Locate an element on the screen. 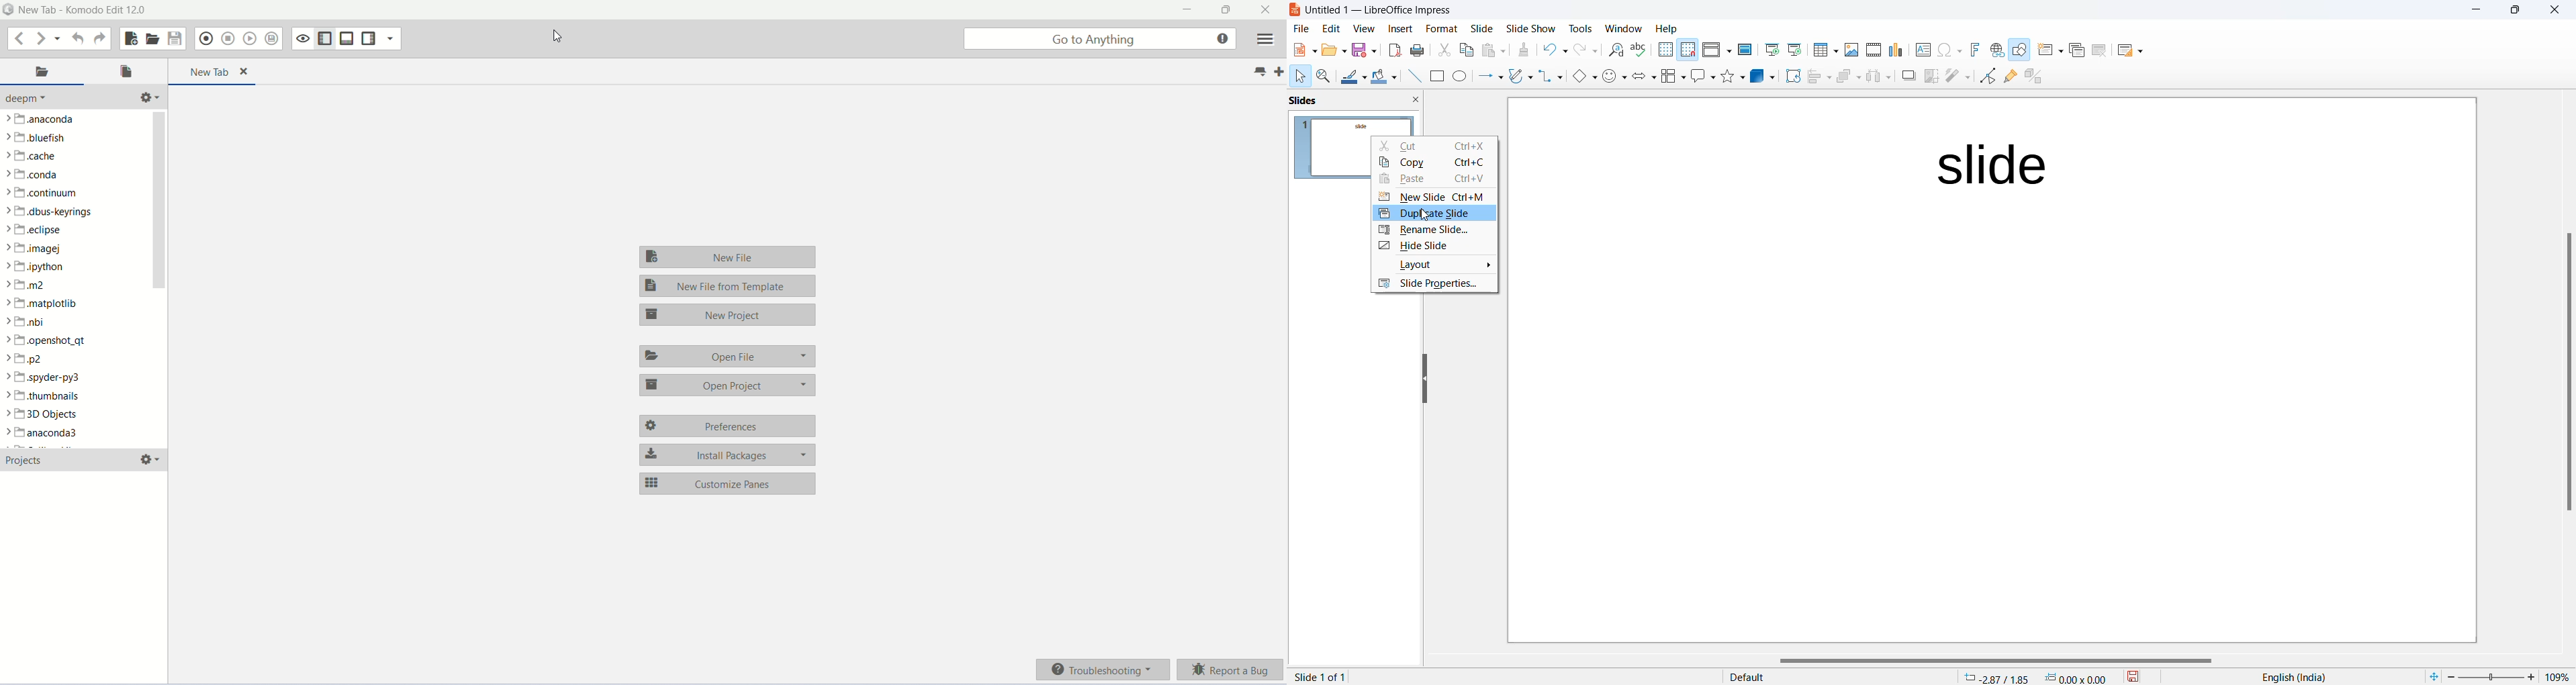  connectors is located at coordinates (1548, 77).